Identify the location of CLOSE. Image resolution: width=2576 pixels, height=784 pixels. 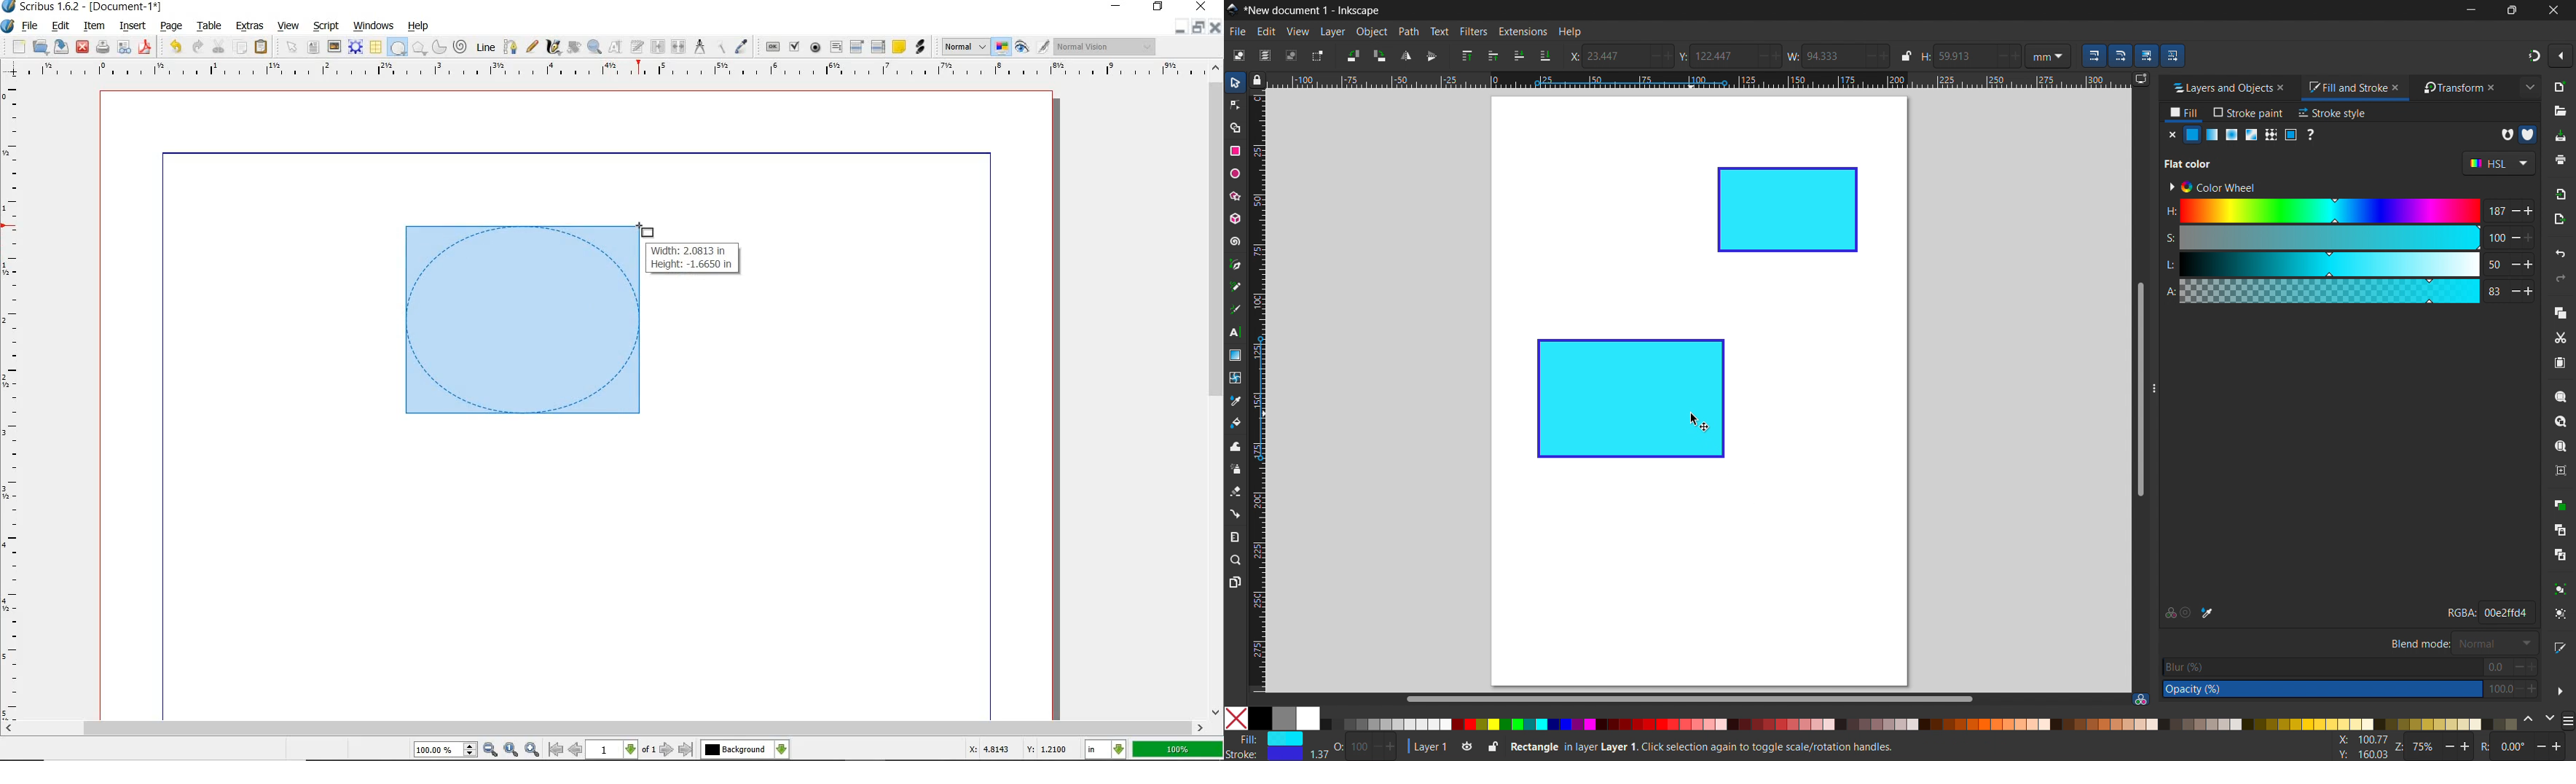
(1199, 7).